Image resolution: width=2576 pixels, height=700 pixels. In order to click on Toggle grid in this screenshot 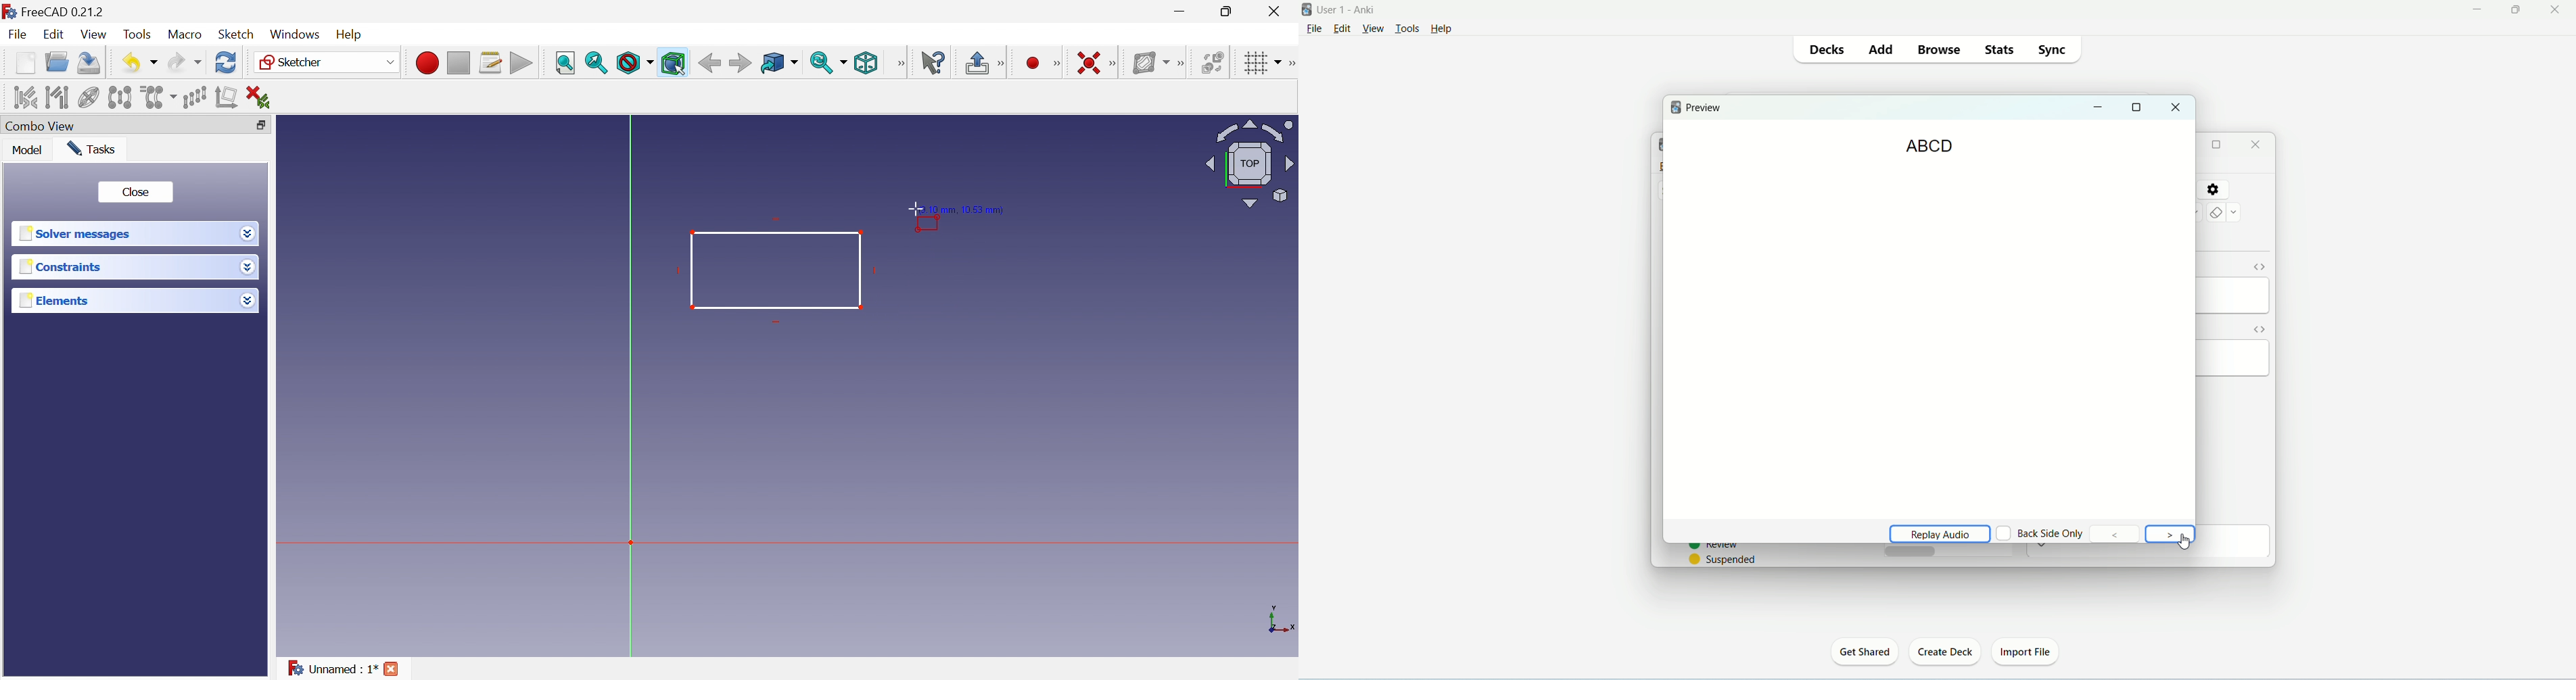, I will do `click(1262, 62)`.